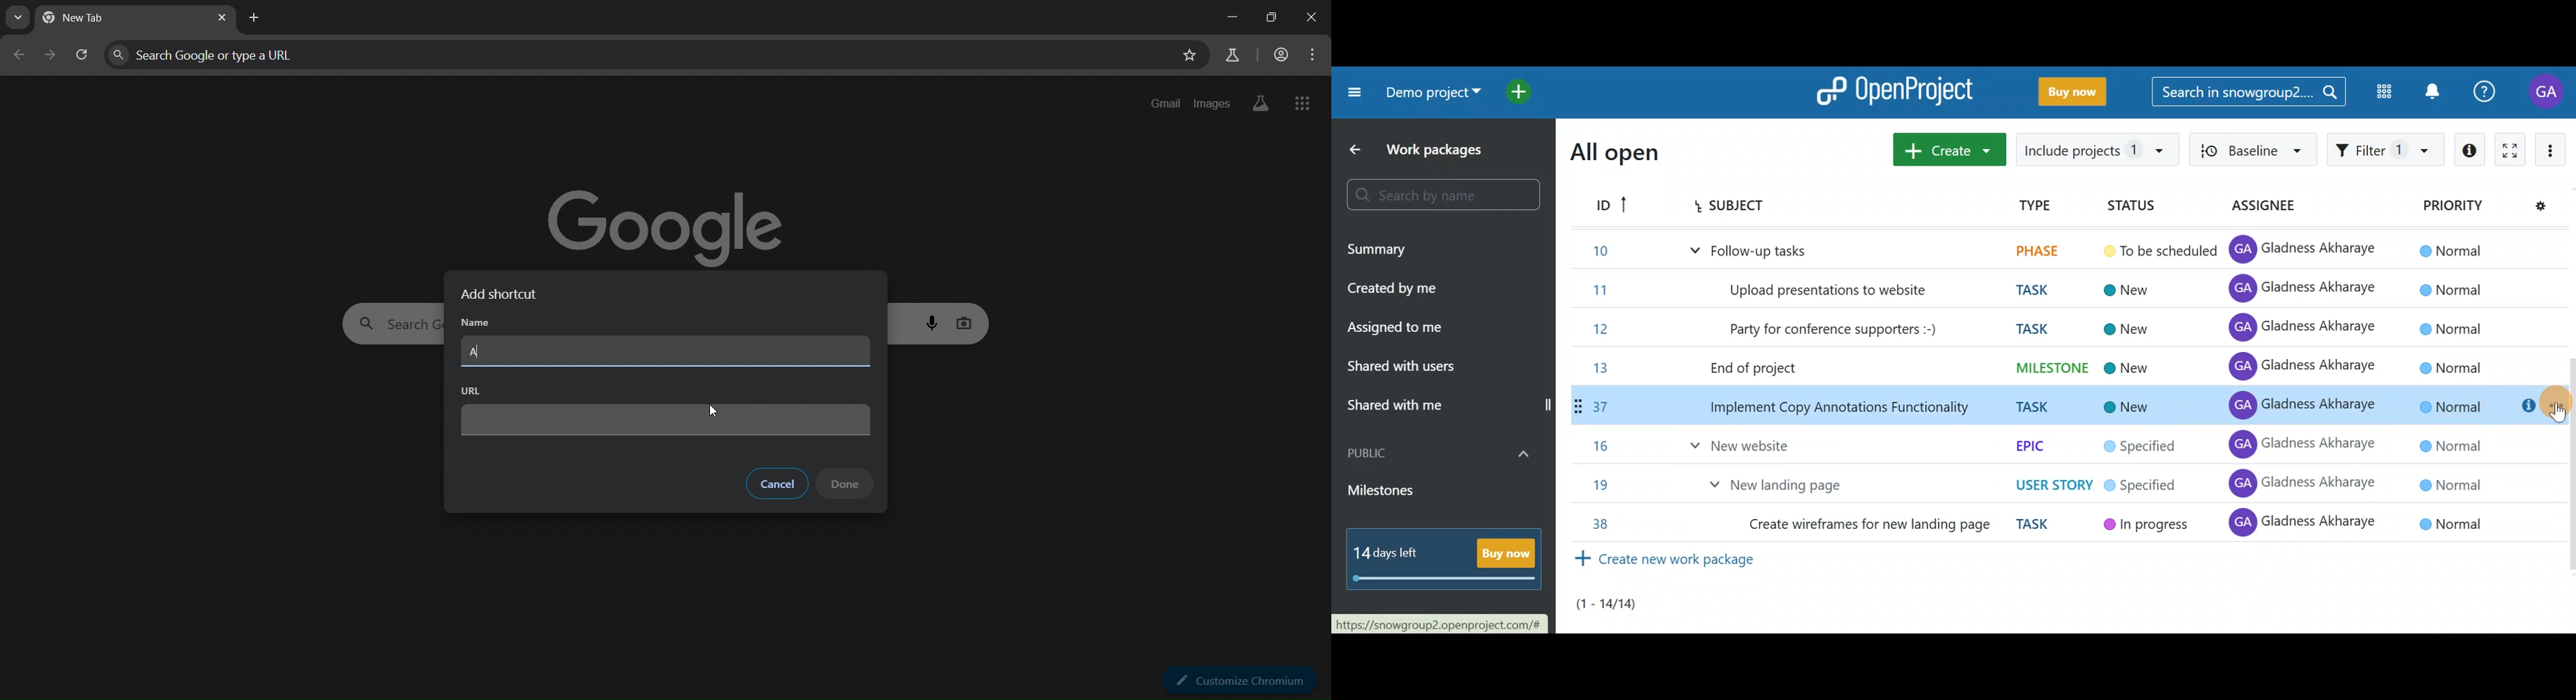 Image resolution: width=2576 pixels, height=700 pixels. Describe the element at coordinates (1229, 19) in the screenshot. I see `minimize` at that location.